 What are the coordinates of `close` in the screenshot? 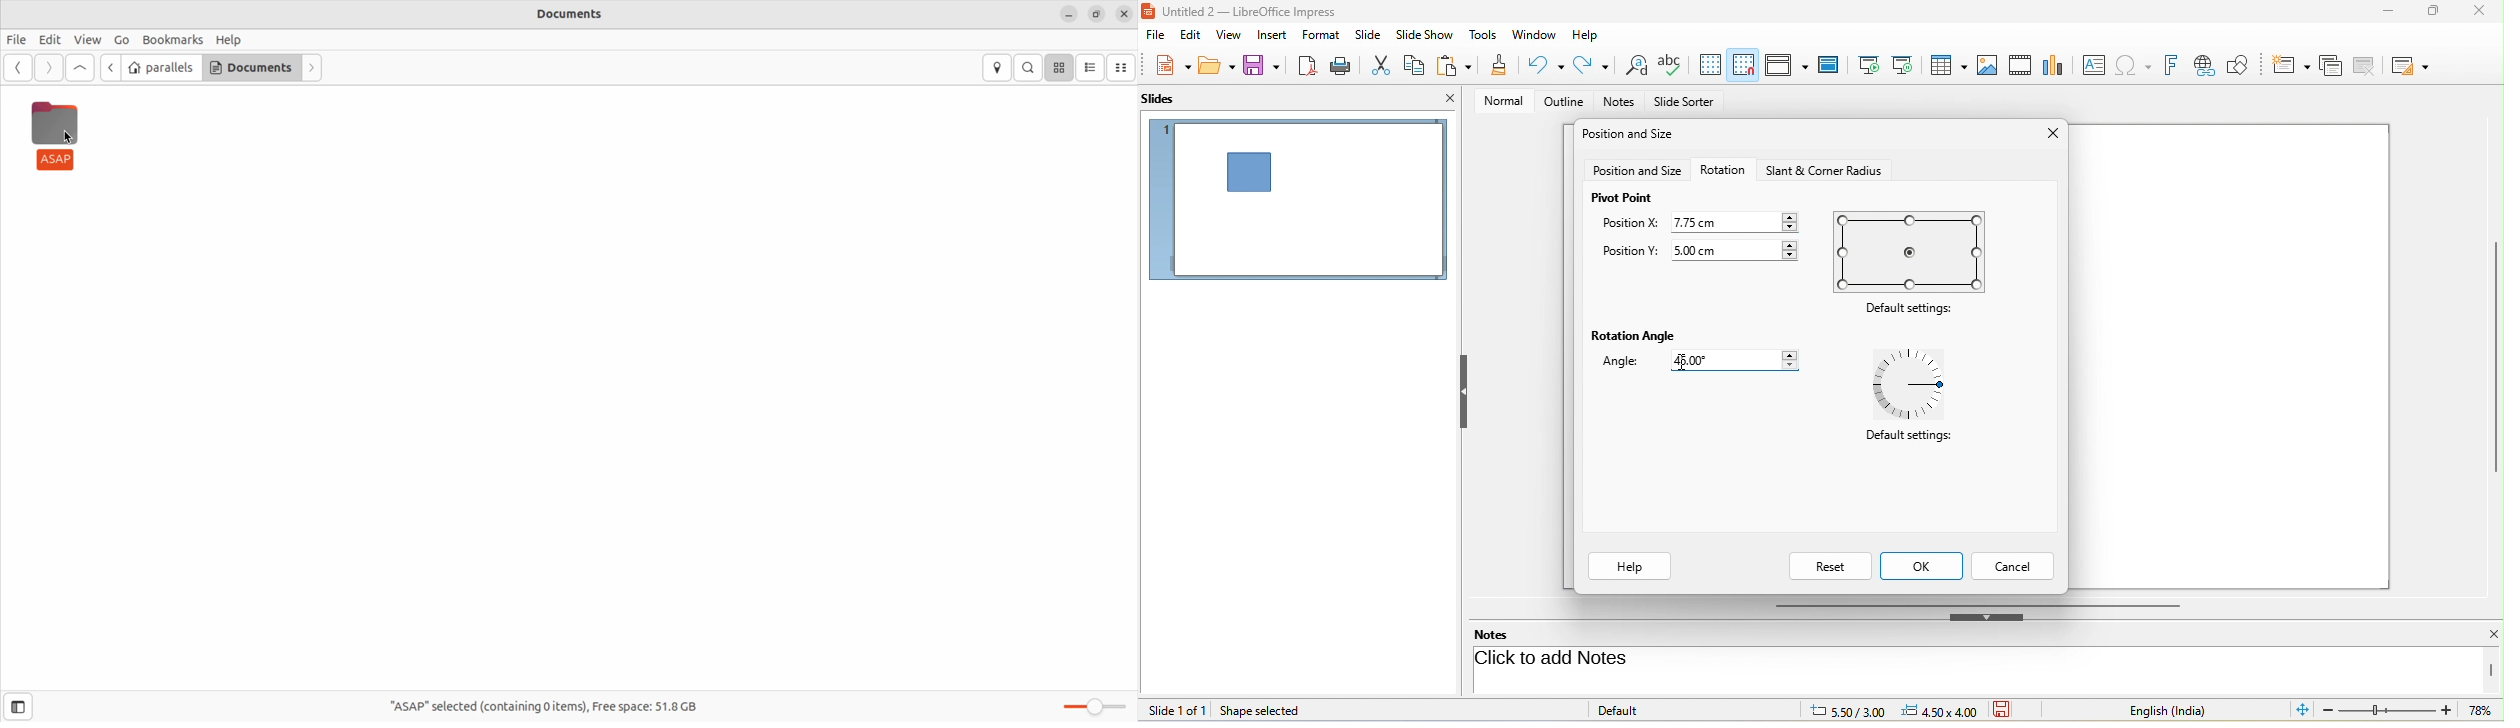 It's located at (2477, 12).